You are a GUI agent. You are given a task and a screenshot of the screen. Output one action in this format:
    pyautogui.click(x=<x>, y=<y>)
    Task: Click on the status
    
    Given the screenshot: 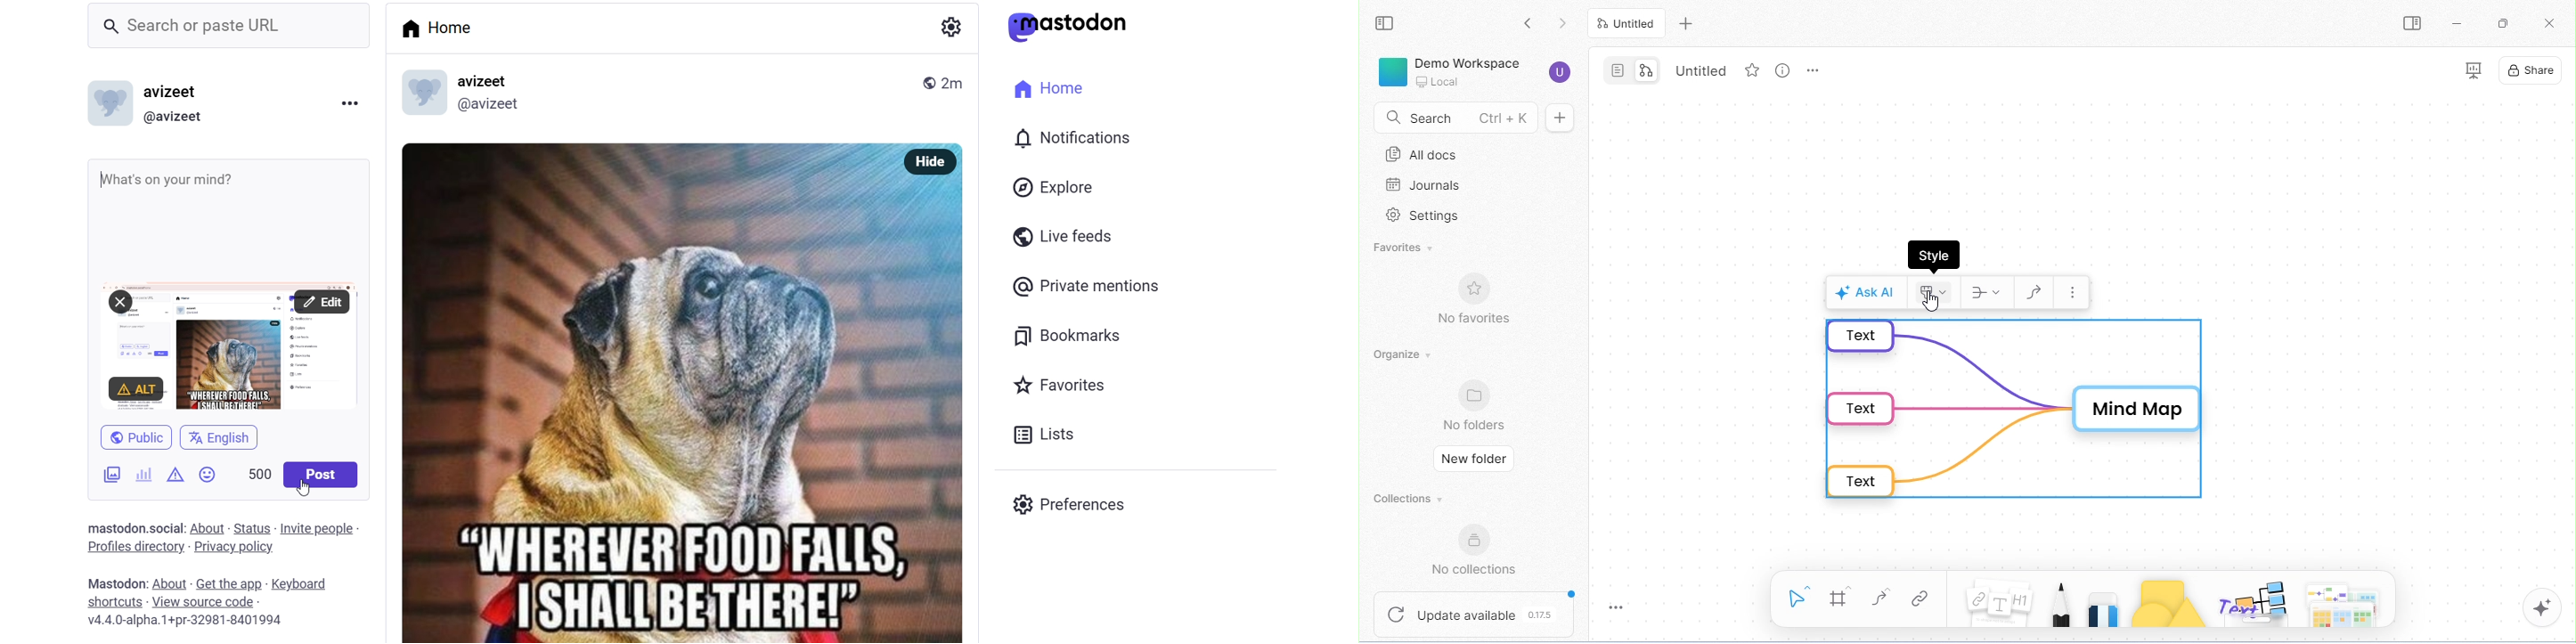 What is the action you would take?
    pyautogui.click(x=250, y=526)
    